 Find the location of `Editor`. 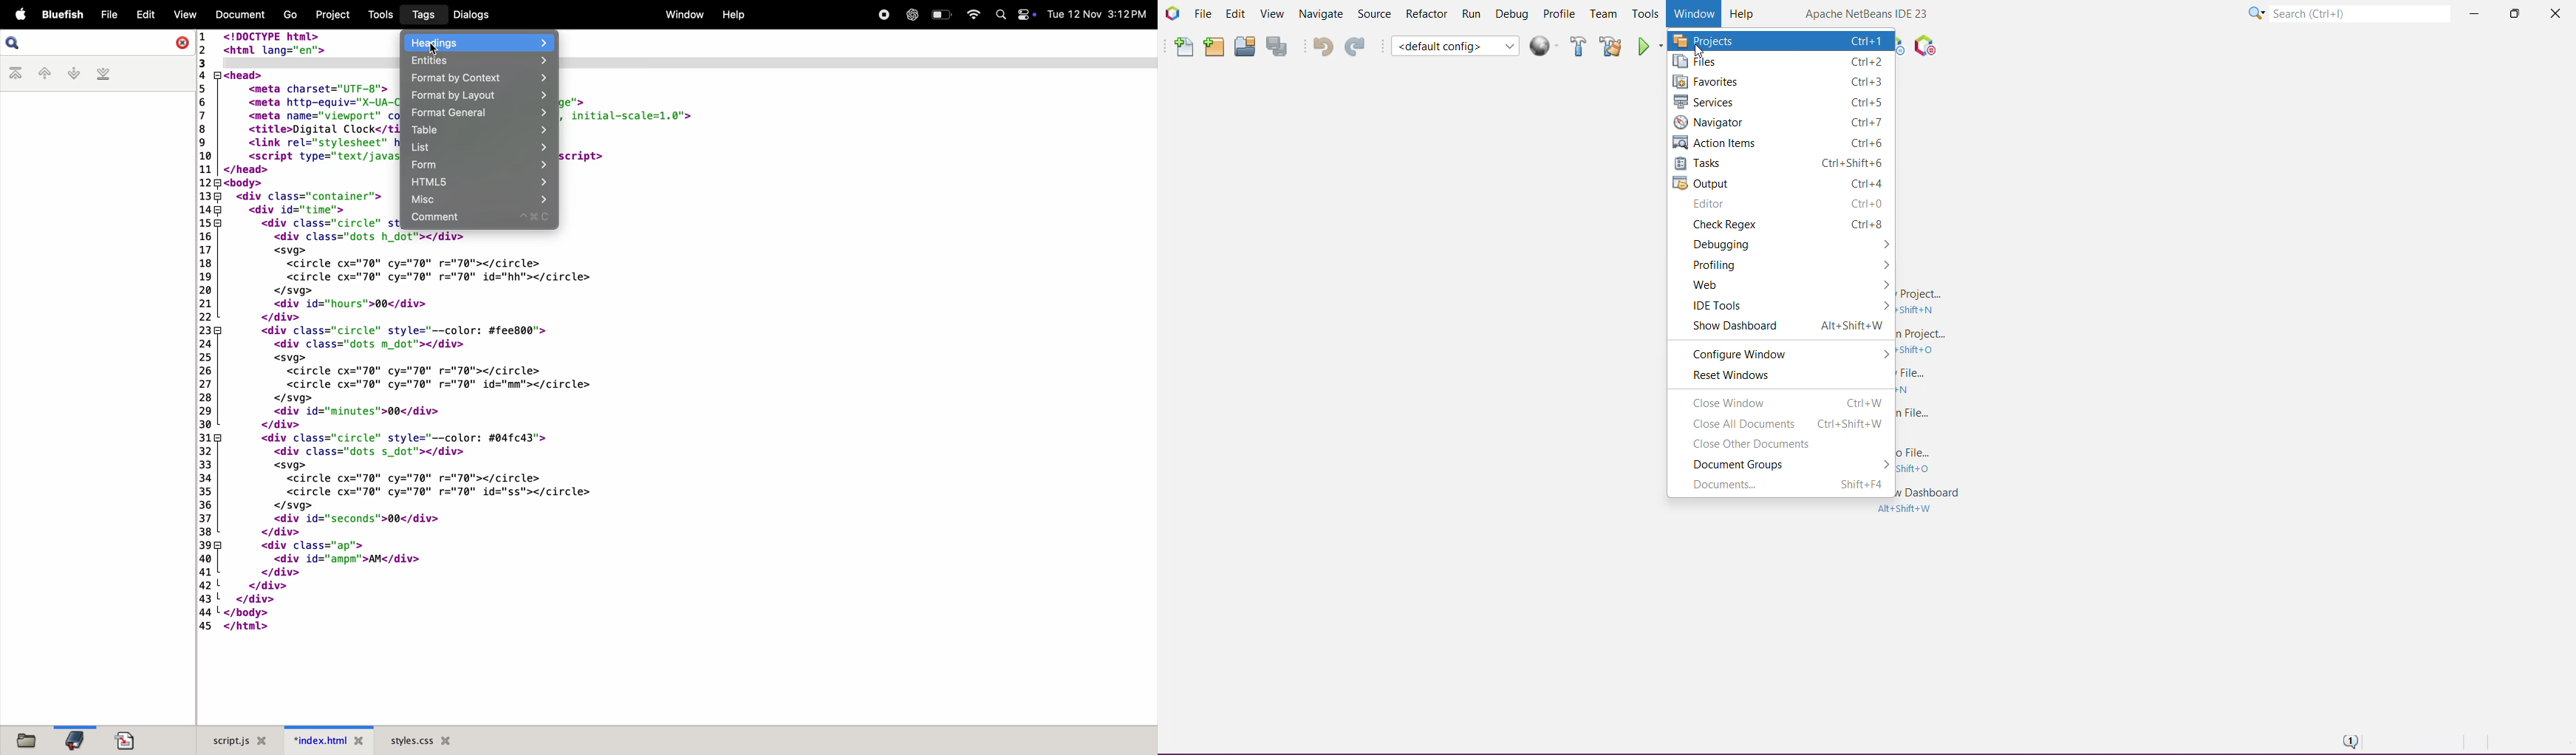

Editor is located at coordinates (1783, 204).